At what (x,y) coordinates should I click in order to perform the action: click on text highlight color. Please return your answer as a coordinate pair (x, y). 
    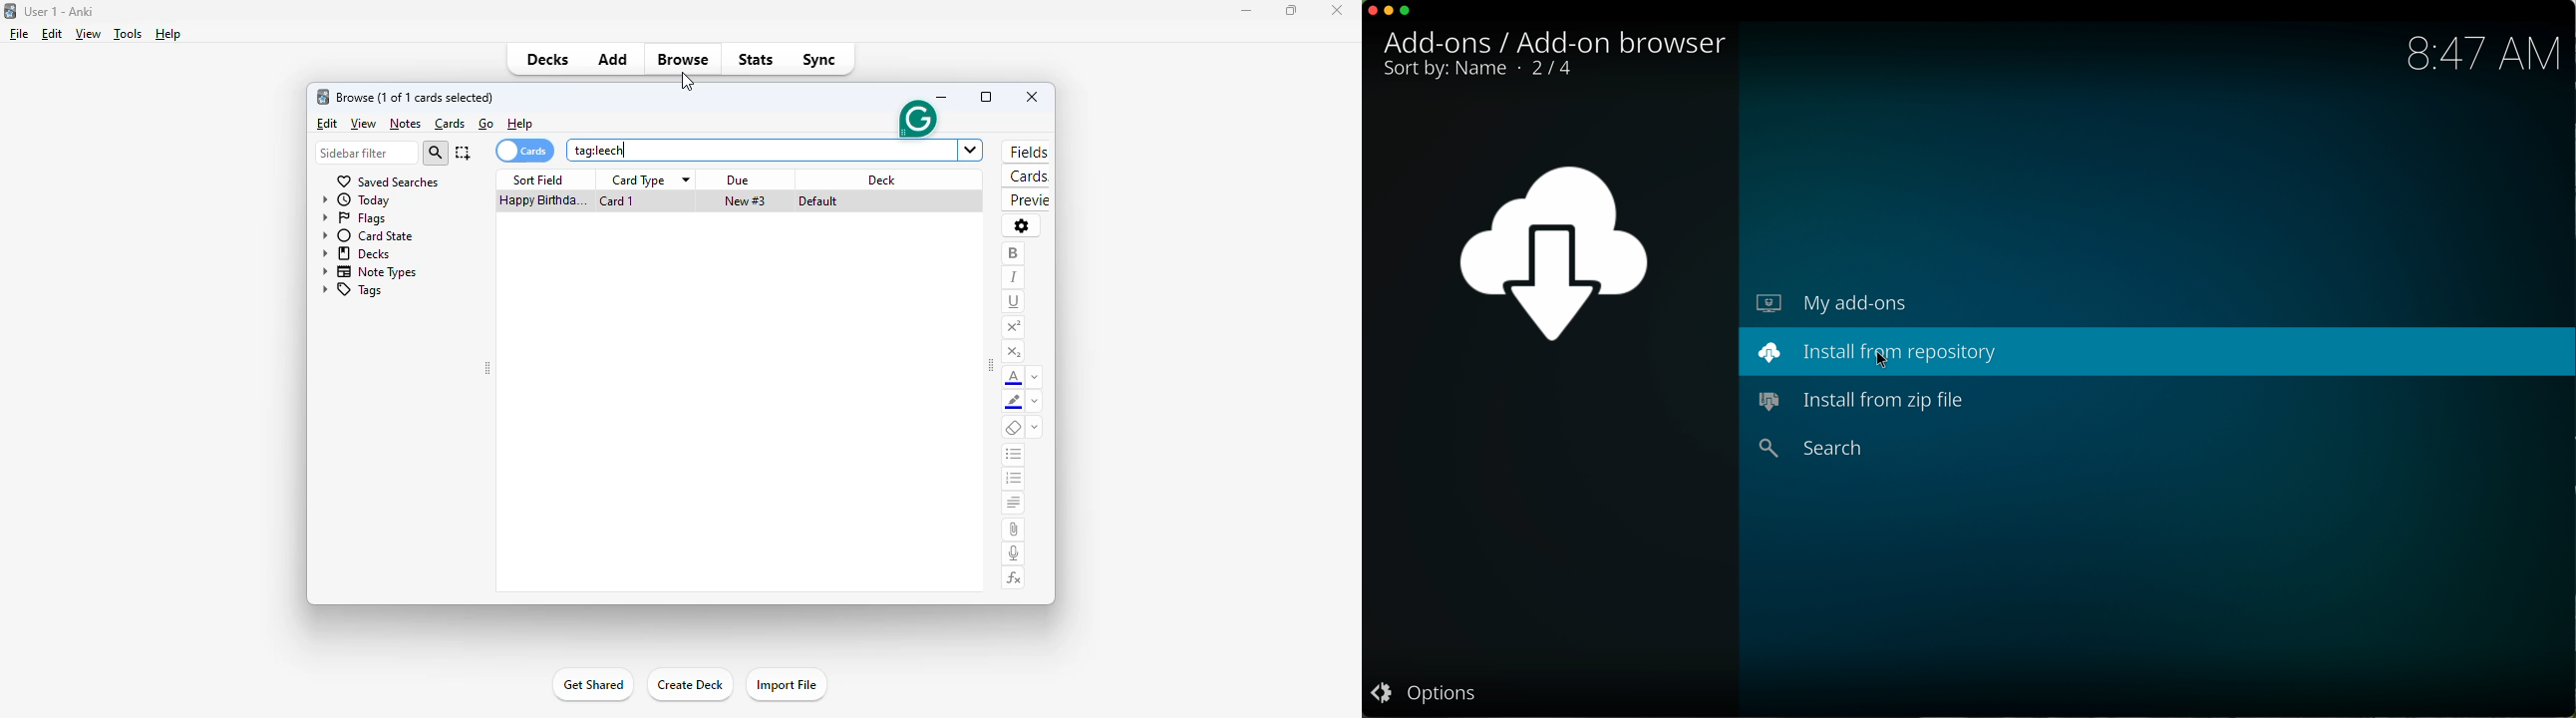
    Looking at the image, I should click on (1014, 402).